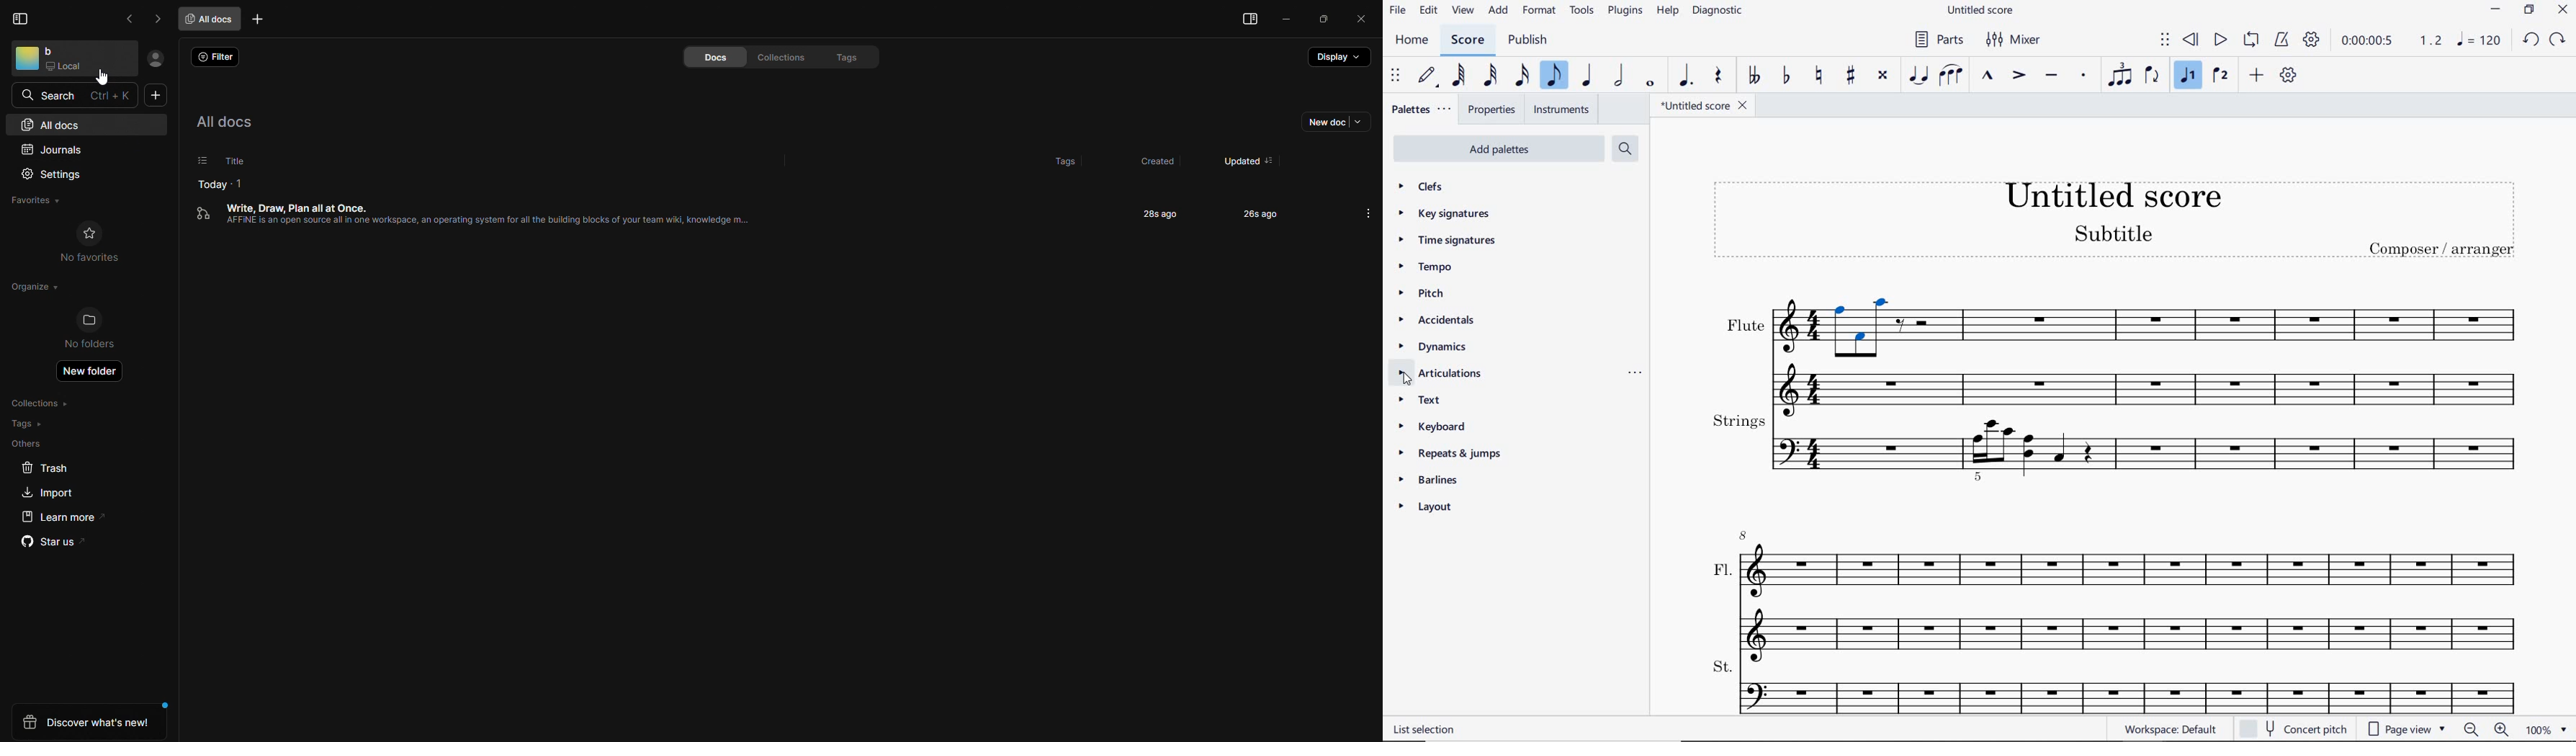  What do you see at coordinates (2548, 729) in the screenshot?
I see `zoom factor` at bounding box center [2548, 729].